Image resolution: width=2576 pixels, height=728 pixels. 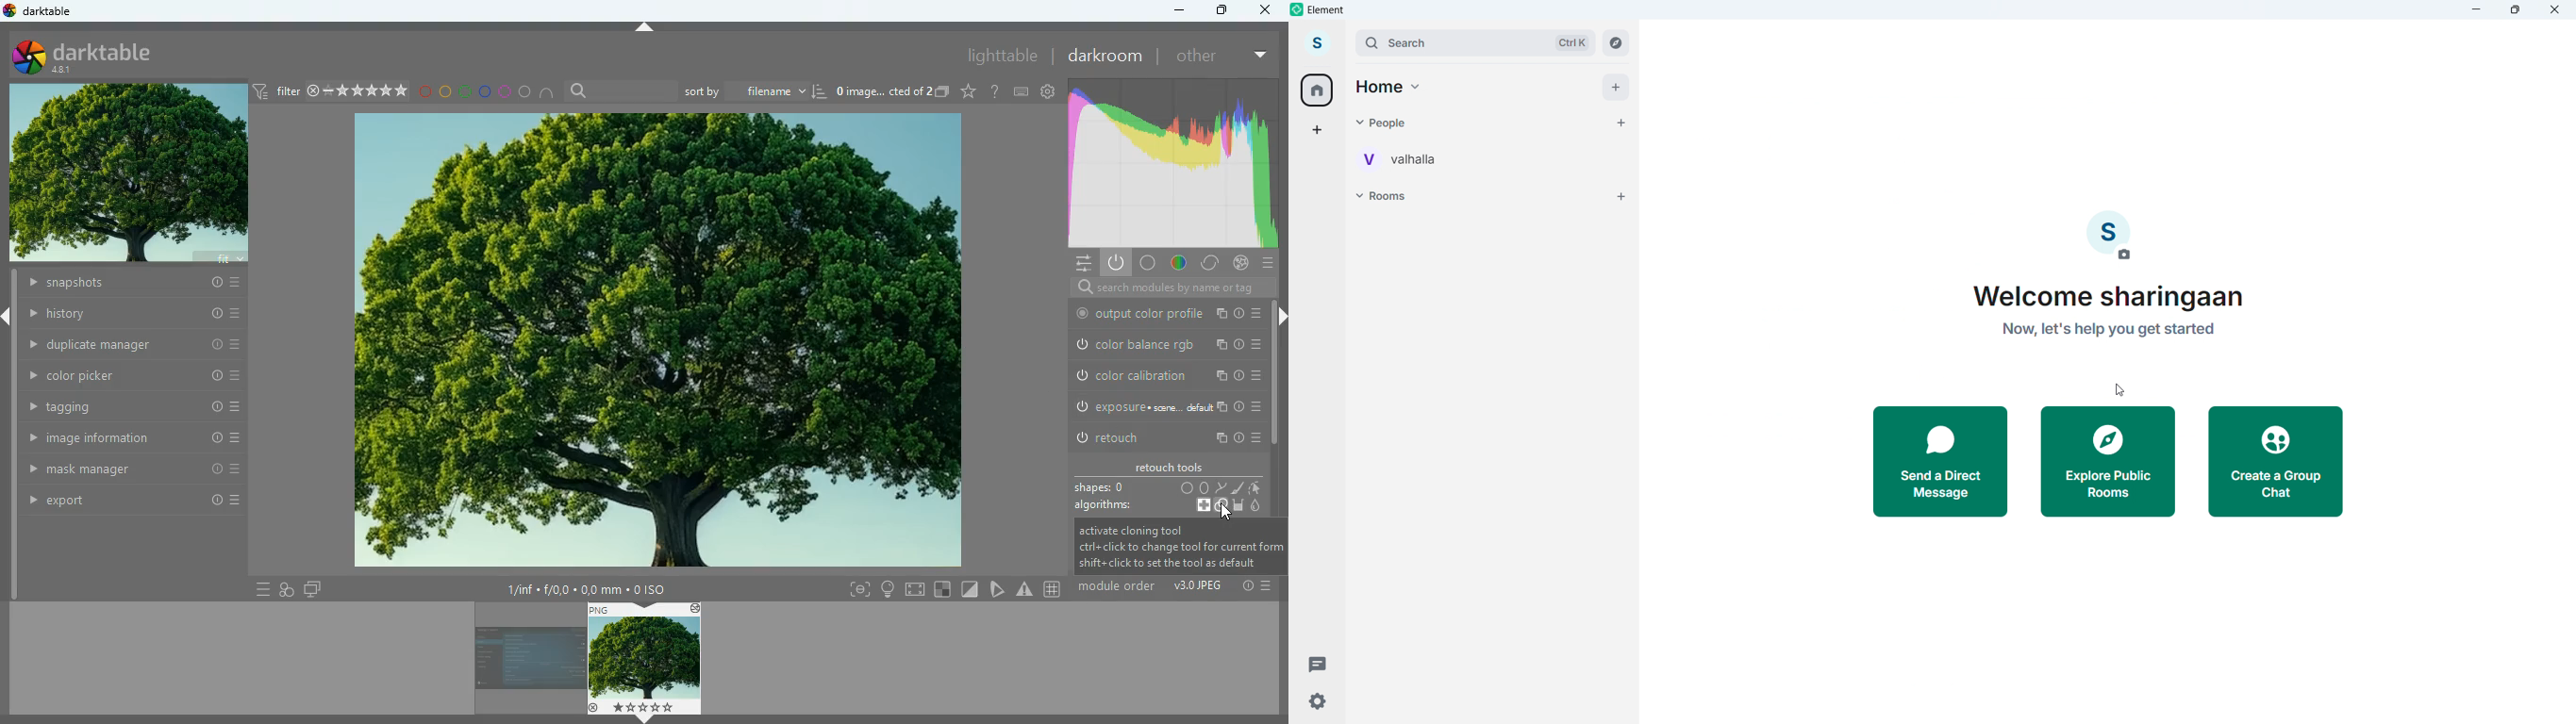 What do you see at coordinates (2119, 389) in the screenshot?
I see `cursor` at bounding box center [2119, 389].